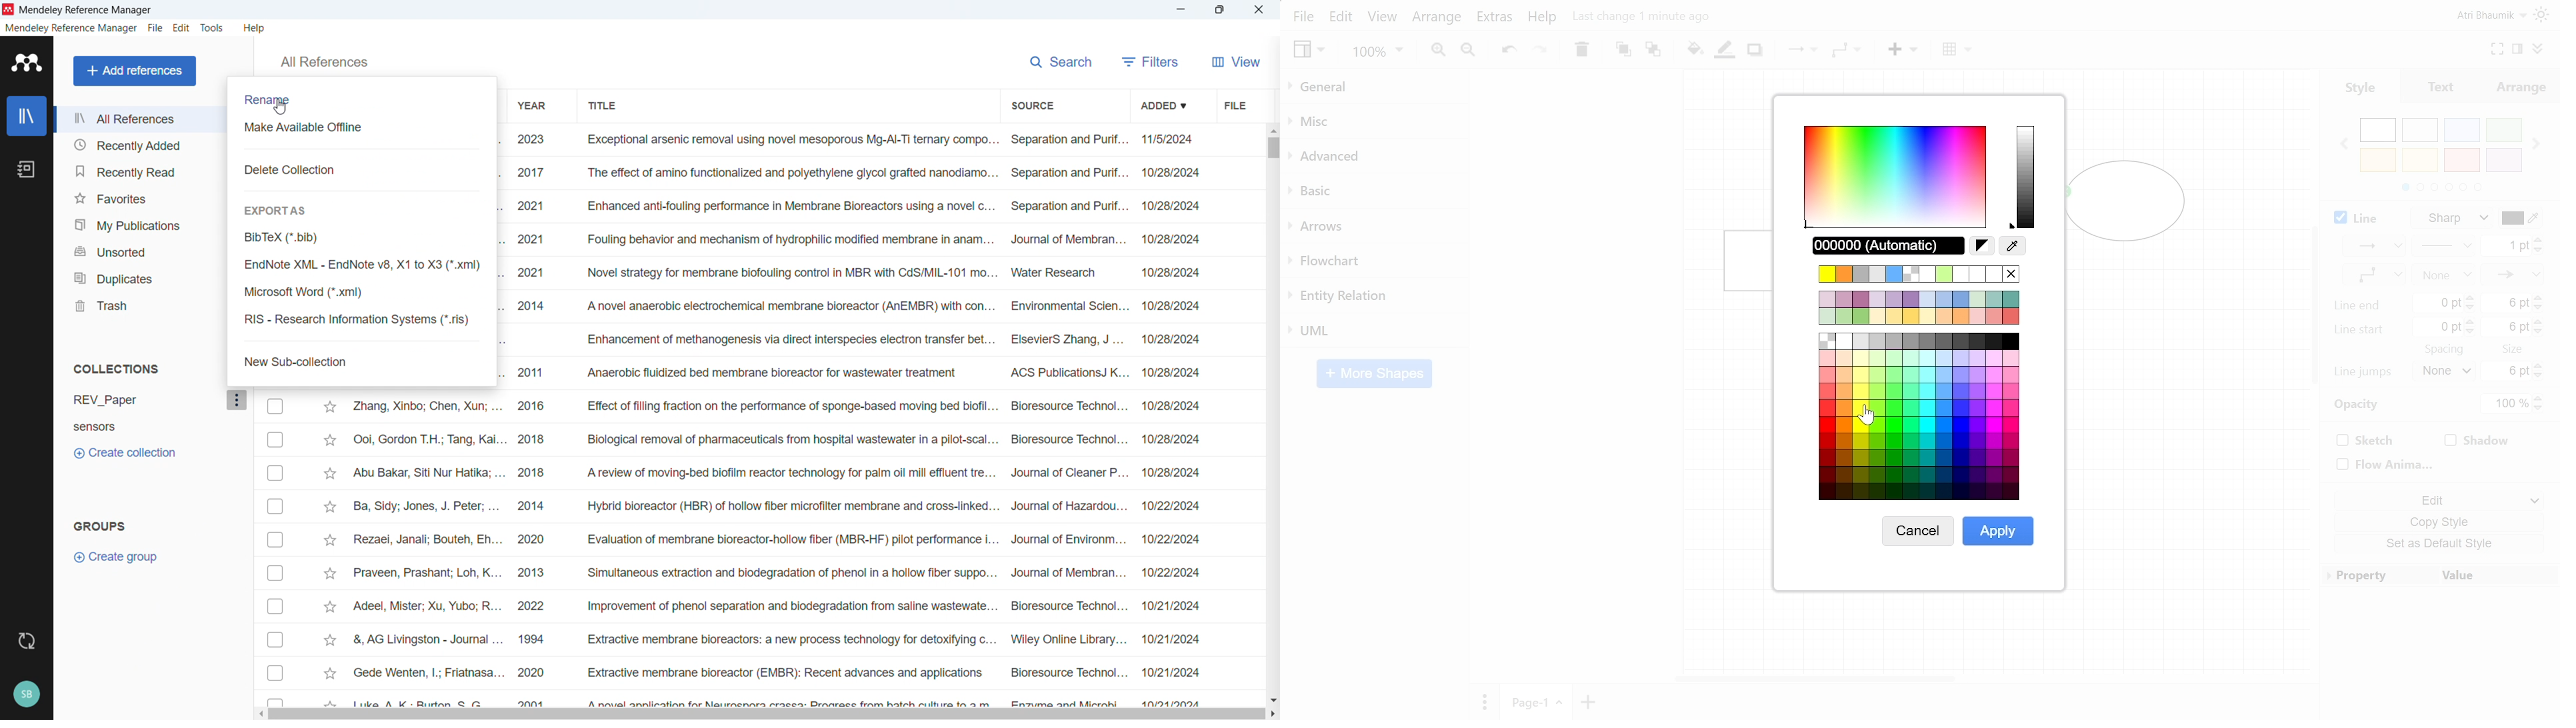 The width and height of the screenshot is (2576, 728). Describe the element at coordinates (140, 401) in the screenshot. I see `REV_Papaer` at that location.